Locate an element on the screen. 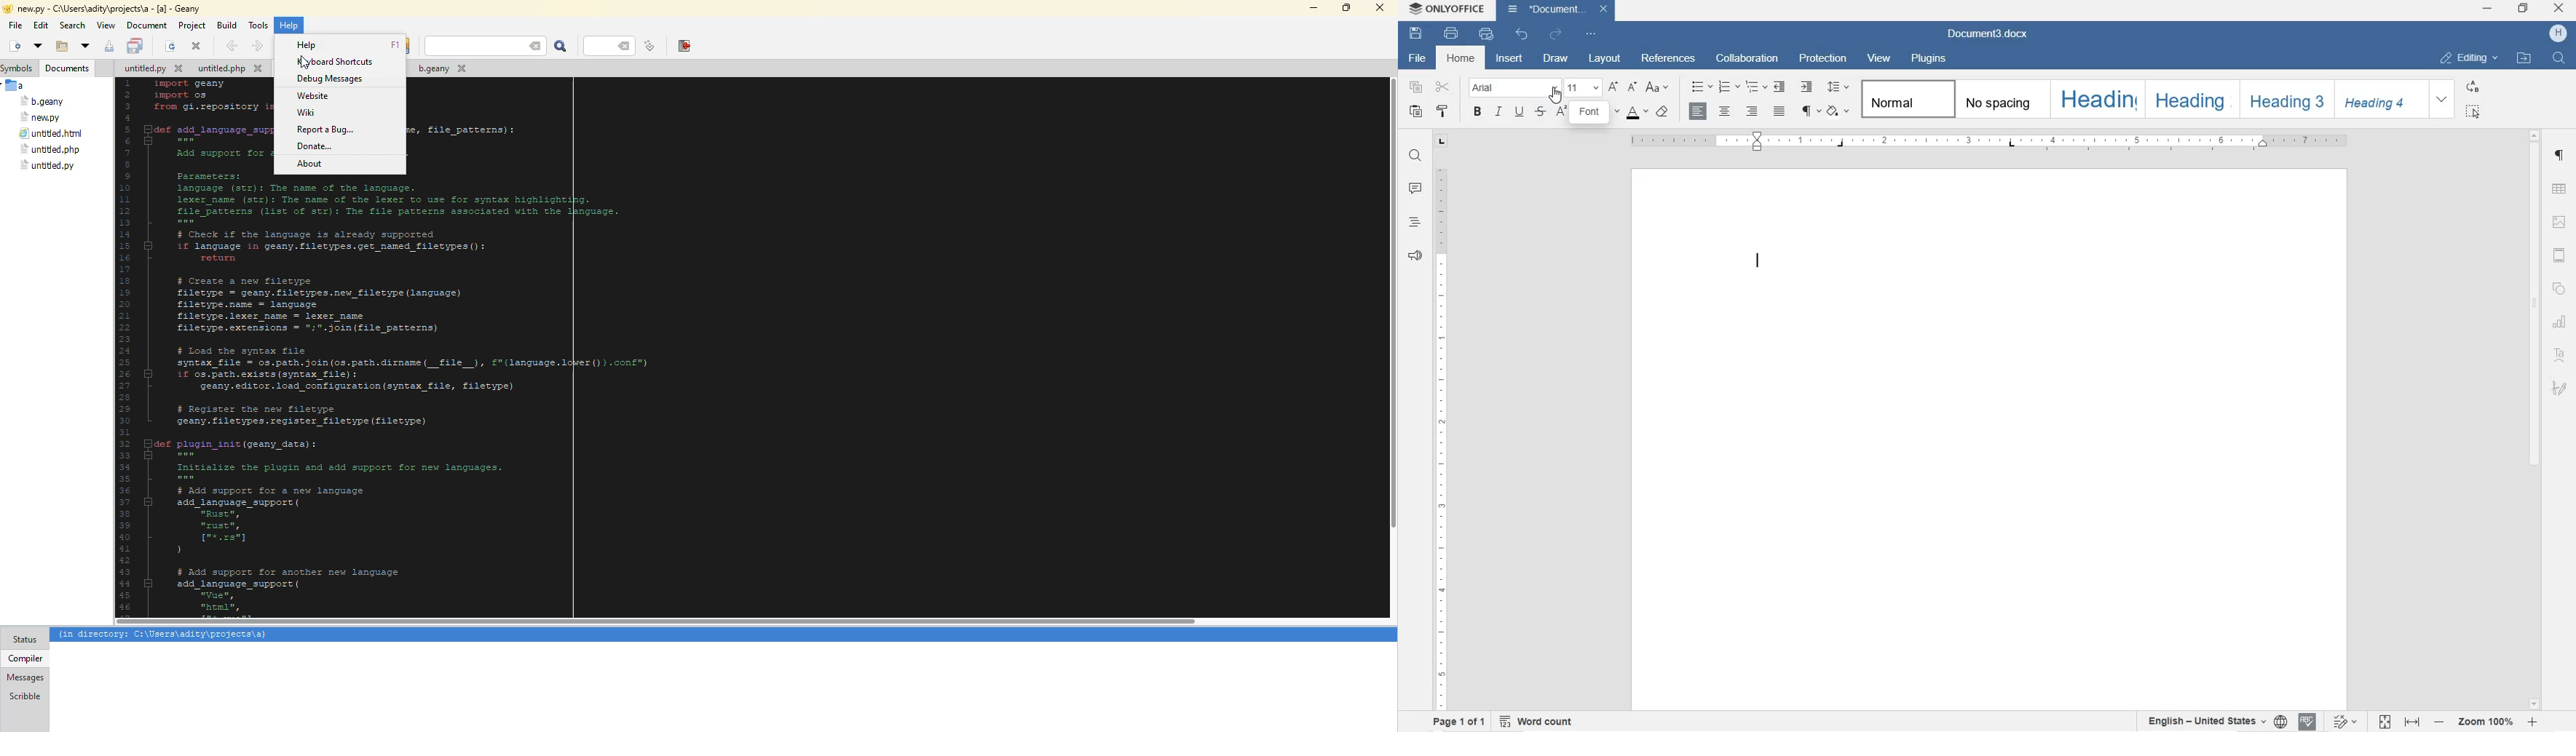 The height and width of the screenshot is (756, 2576). HOME is located at coordinates (1460, 58).